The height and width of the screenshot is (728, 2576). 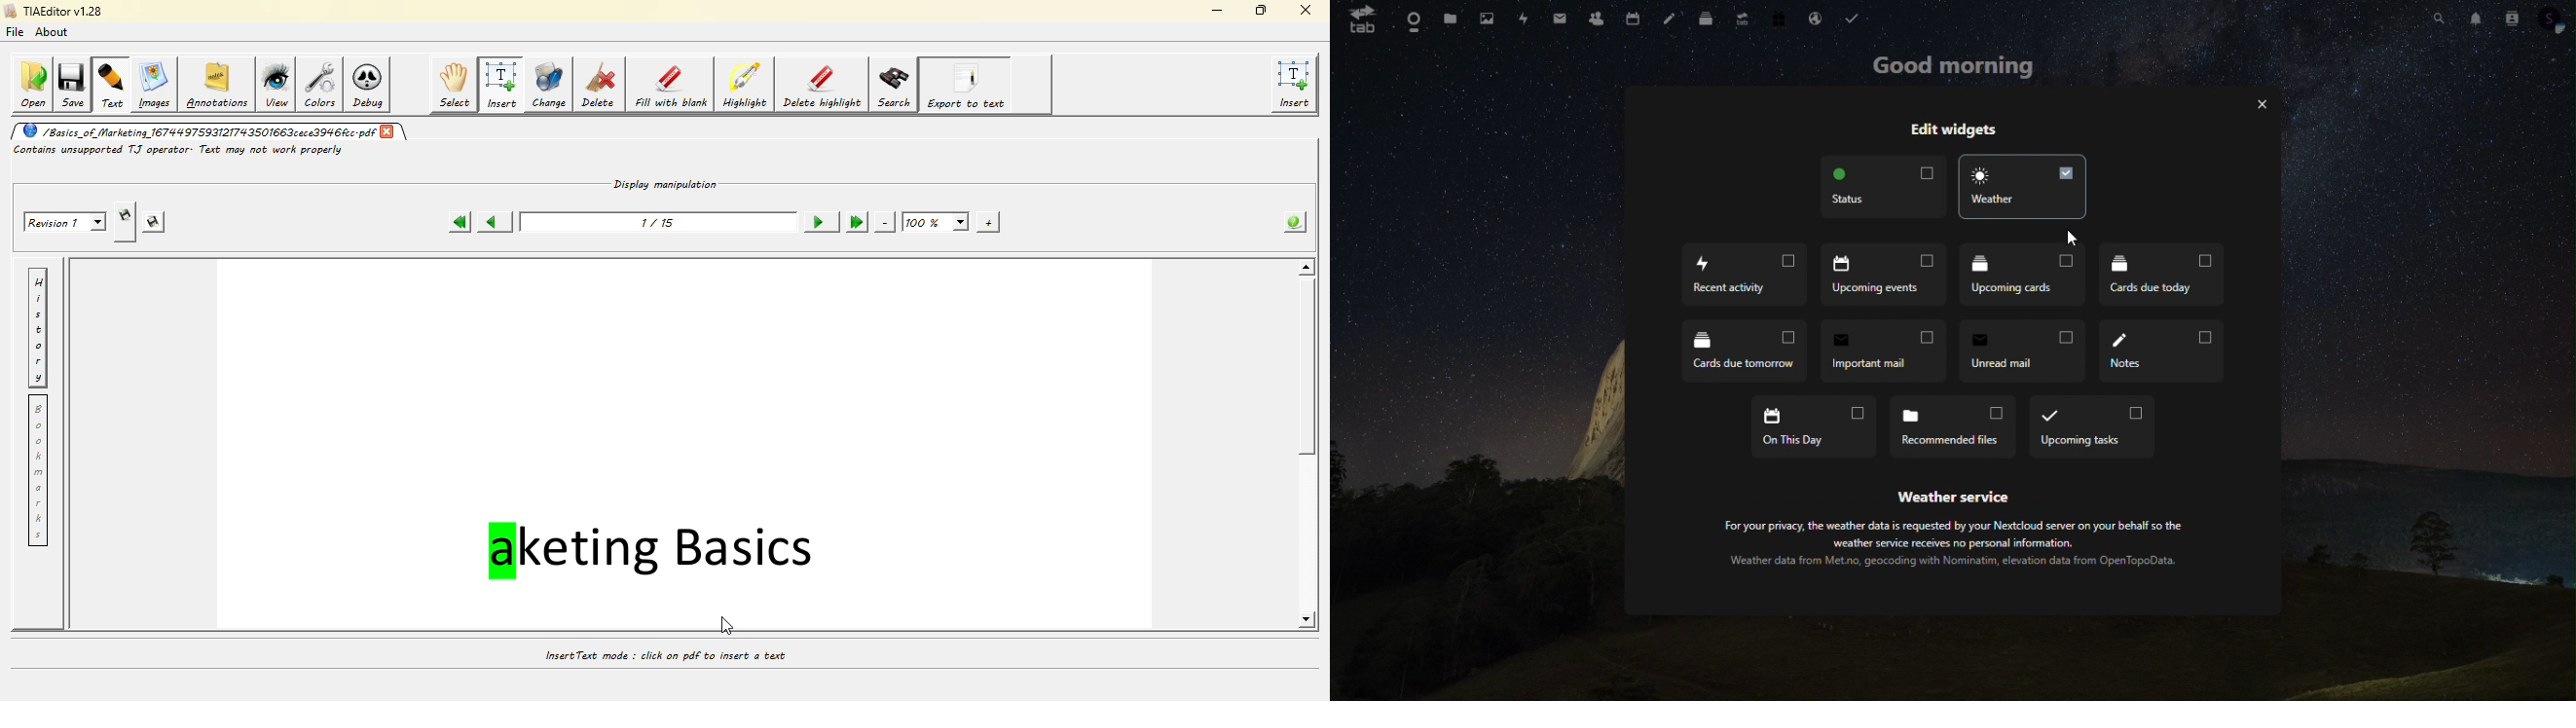 I want to click on mail hosting, so click(x=1817, y=20).